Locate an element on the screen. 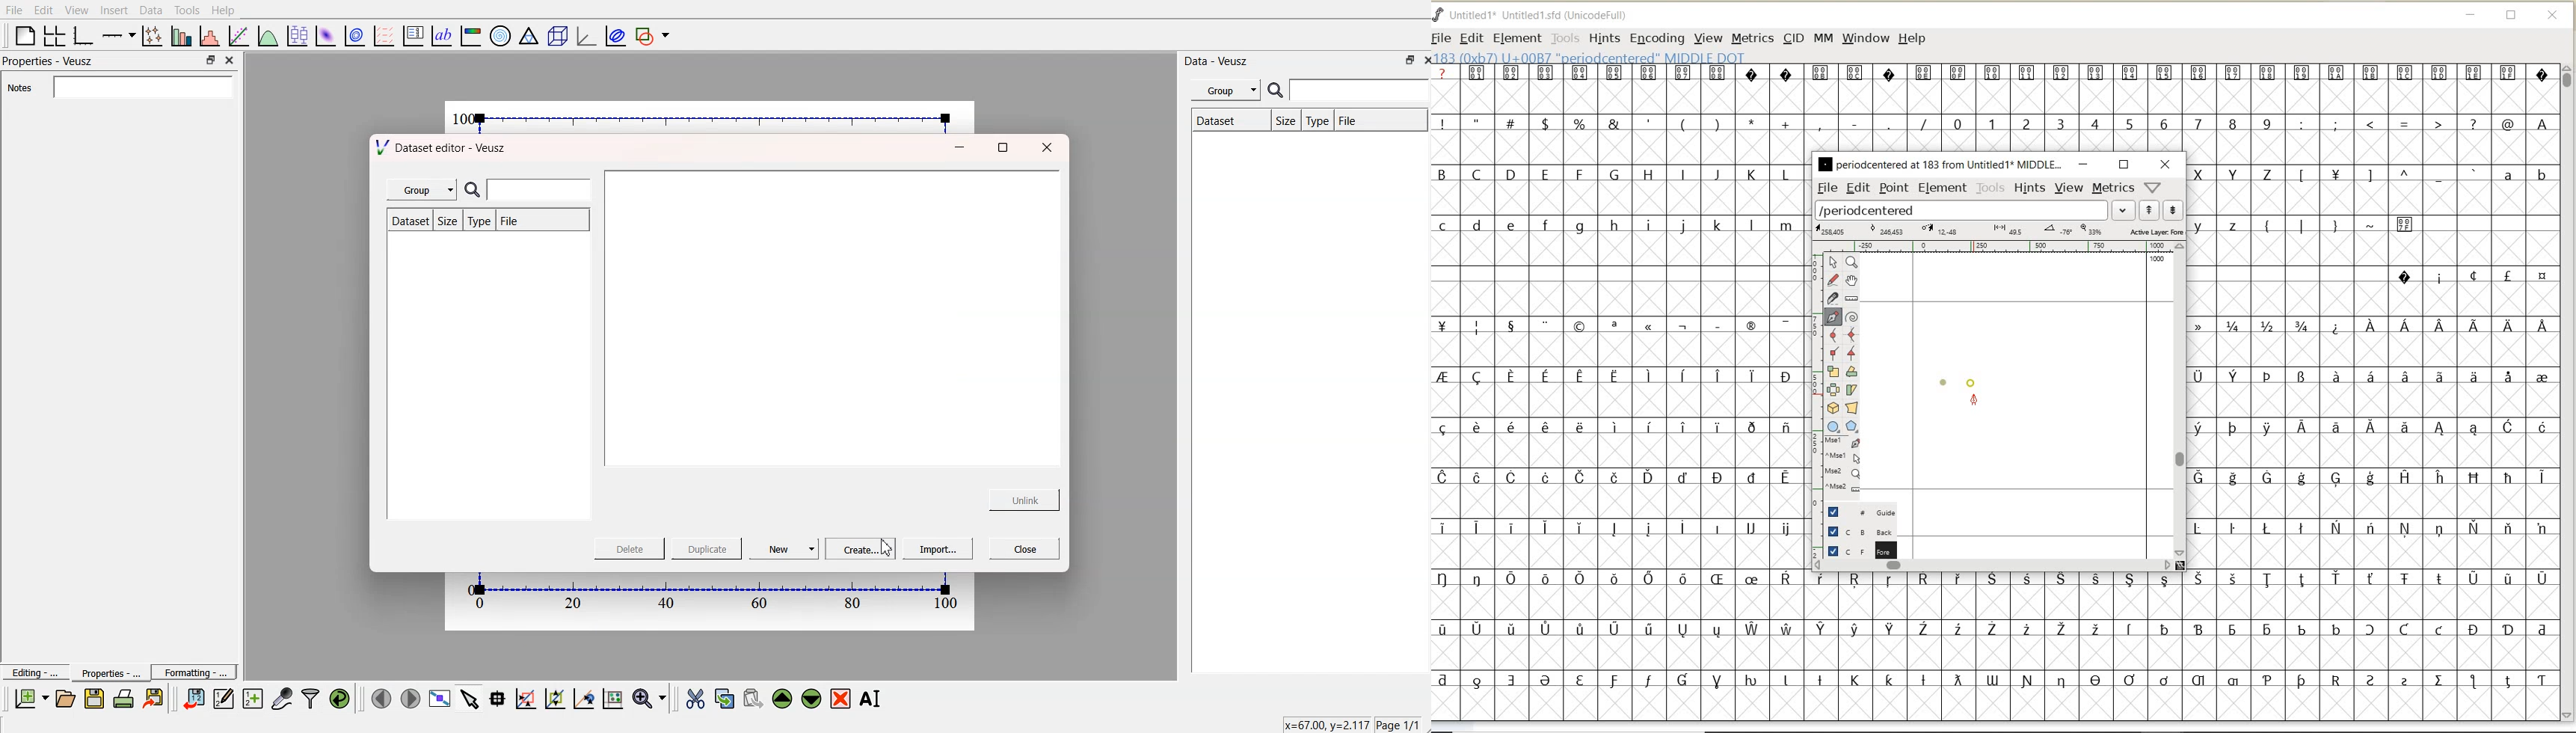 Image resolution: width=2576 pixels, height=756 pixels. canvas is located at coordinates (711, 116).